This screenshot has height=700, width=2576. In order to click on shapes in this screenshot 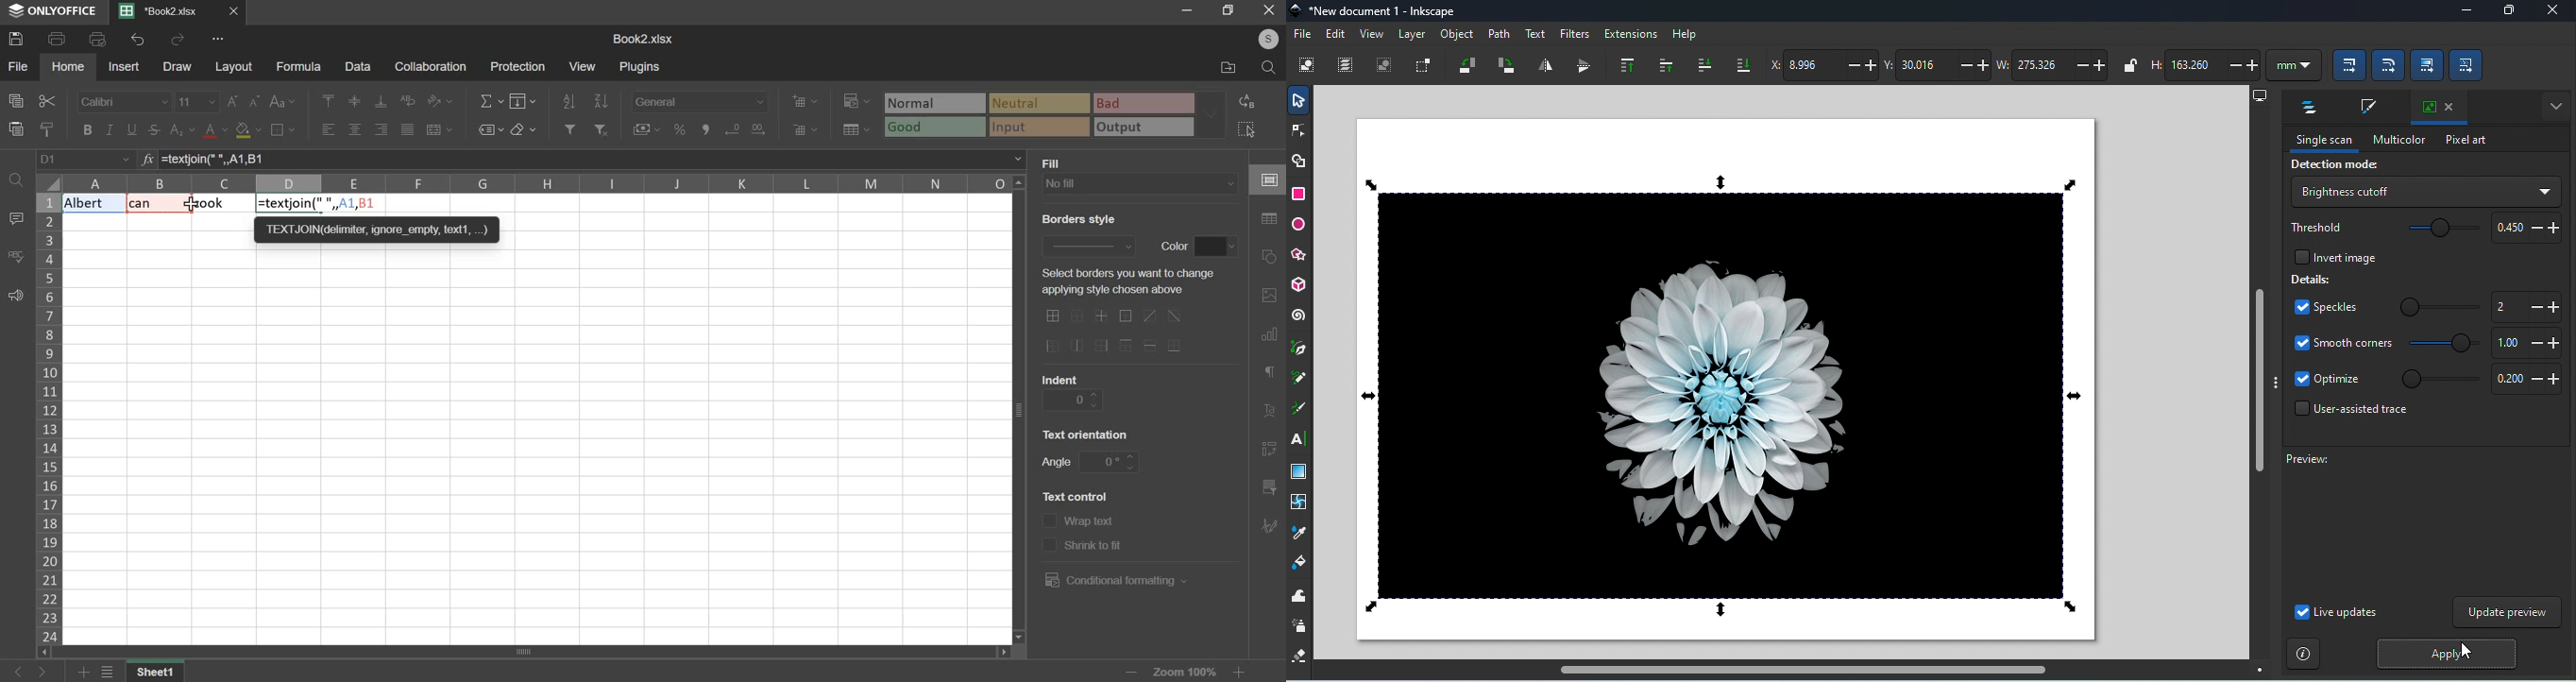, I will do `click(1272, 257)`.